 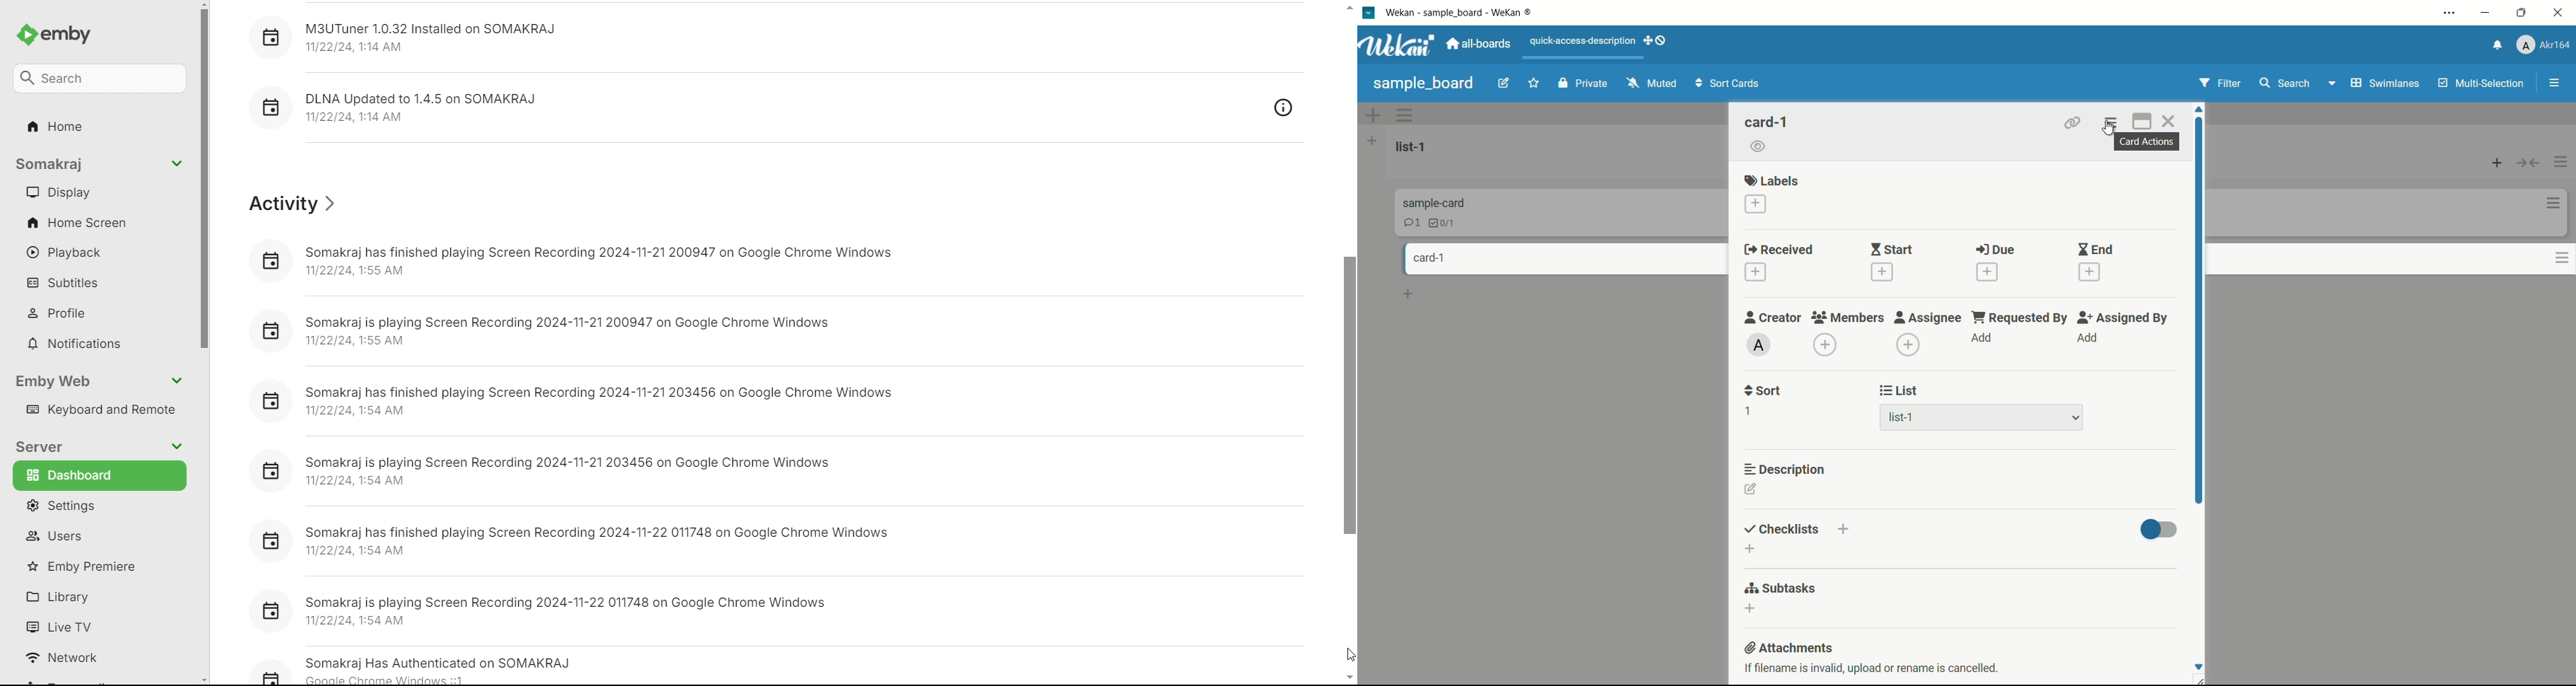 I want to click on toggle button, so click(x=2158, y=528).